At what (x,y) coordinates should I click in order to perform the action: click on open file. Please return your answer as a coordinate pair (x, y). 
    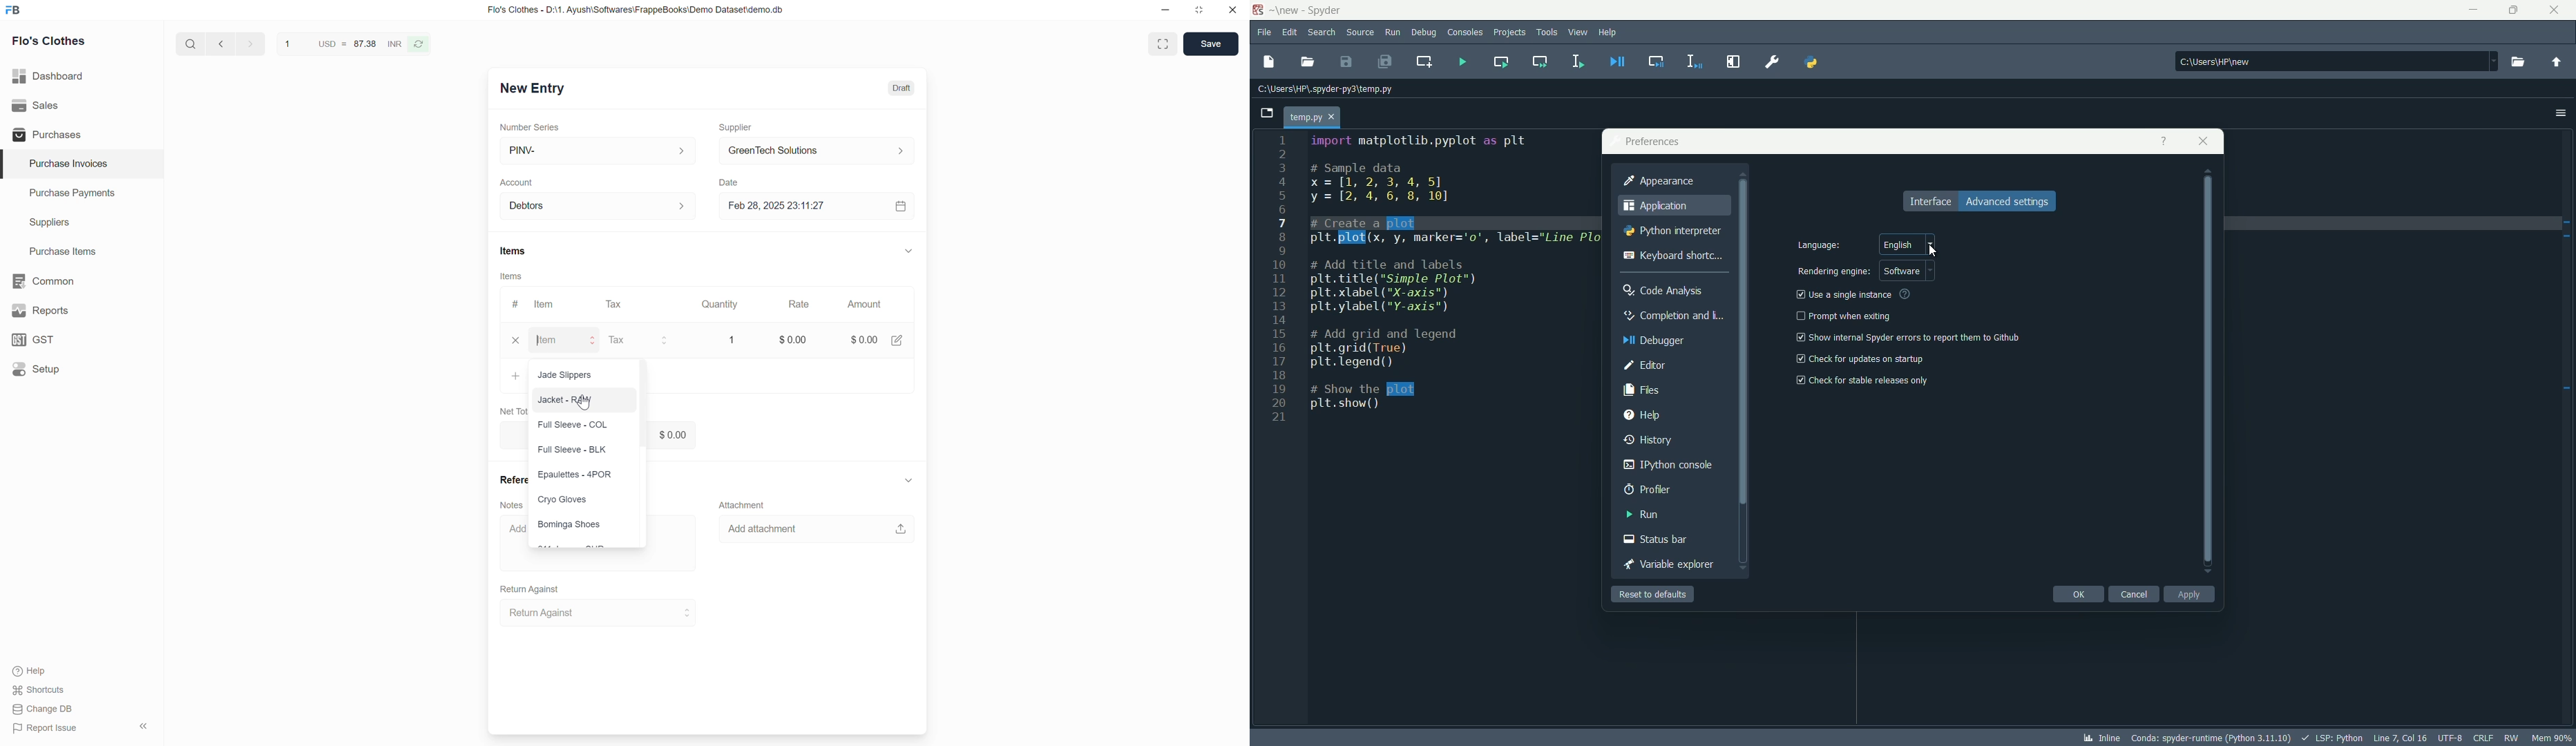
    Looking at the image, I should click on (1308, 62).